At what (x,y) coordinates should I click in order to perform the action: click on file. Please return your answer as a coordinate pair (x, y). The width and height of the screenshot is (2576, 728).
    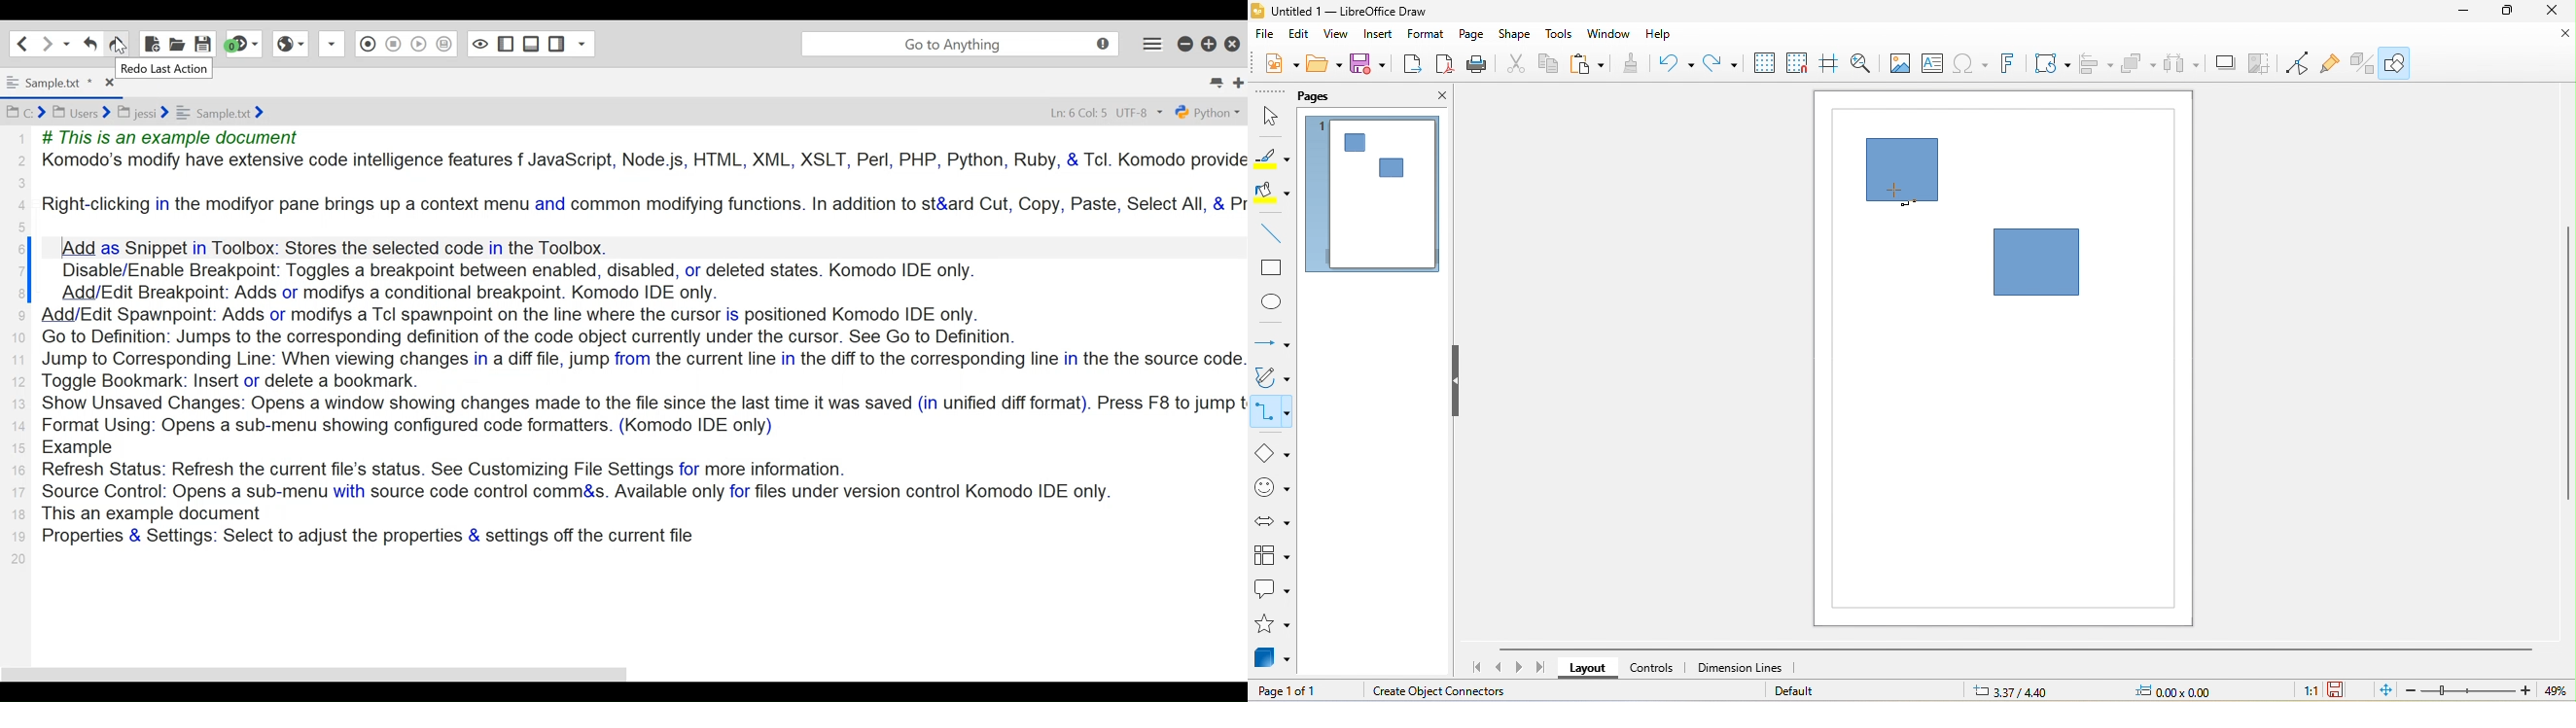
    Looking at the image, I should click on (1266, 34).